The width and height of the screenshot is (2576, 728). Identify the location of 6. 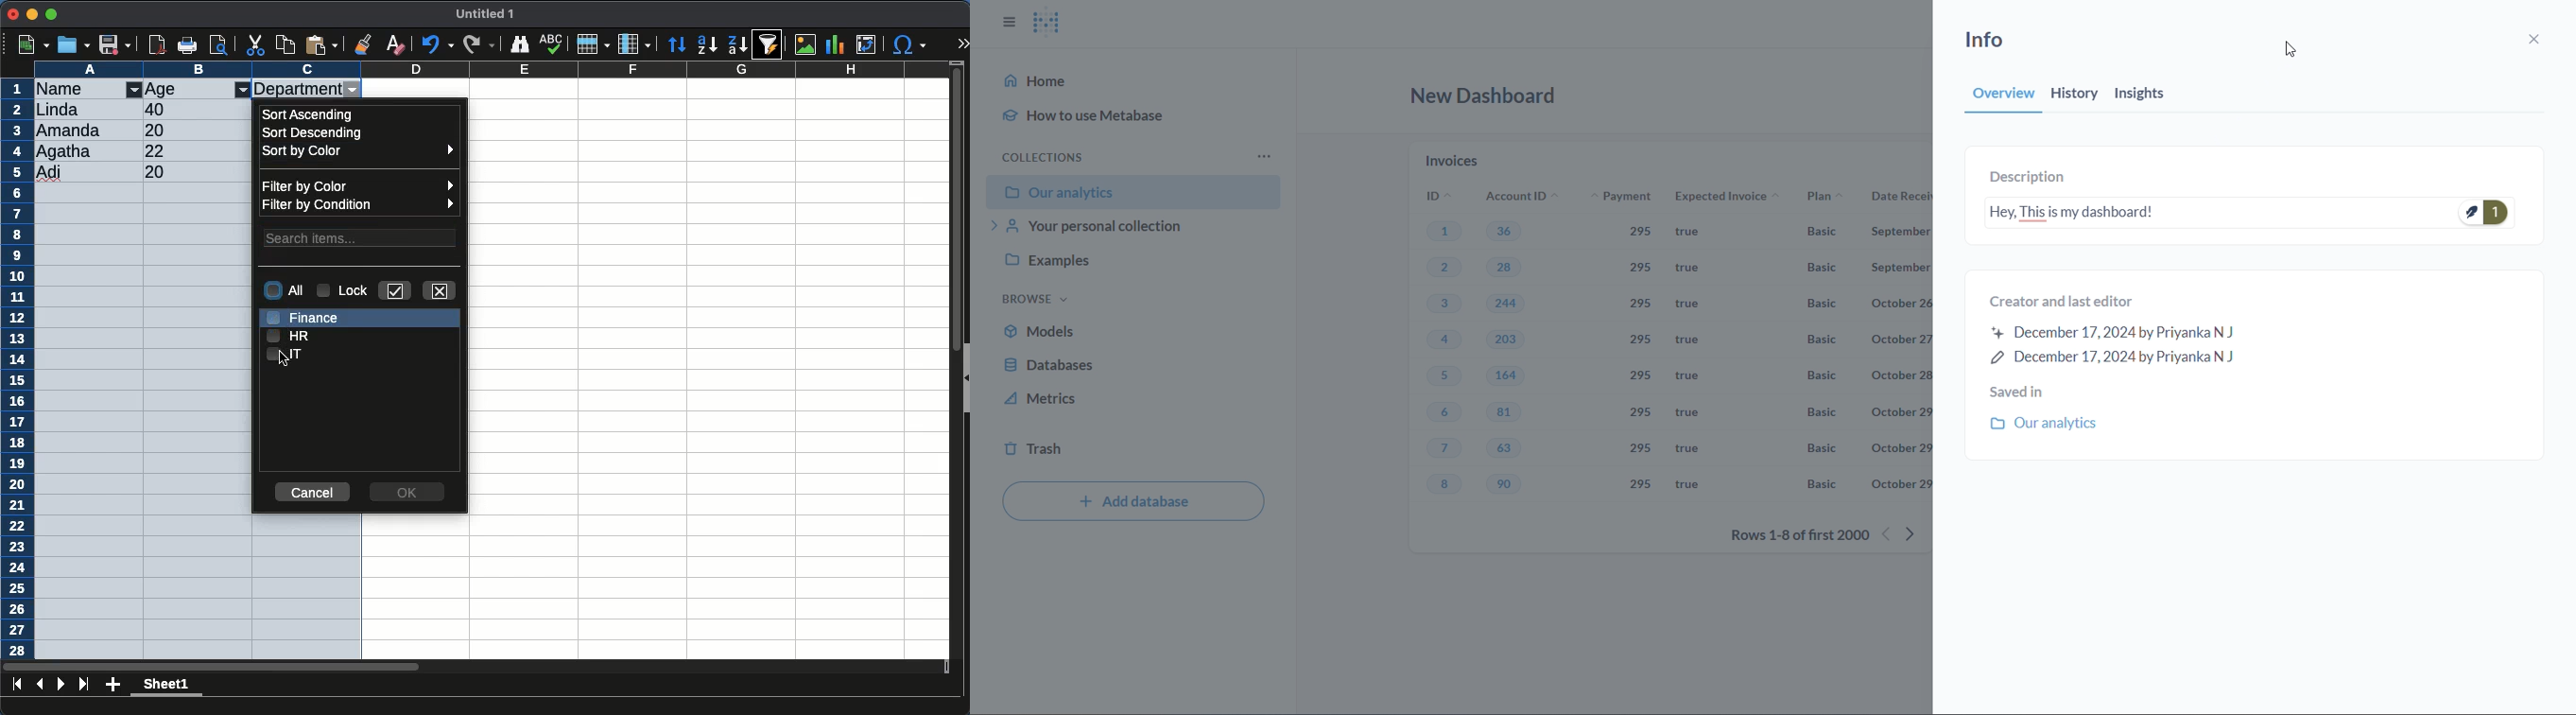
(1444, 414).